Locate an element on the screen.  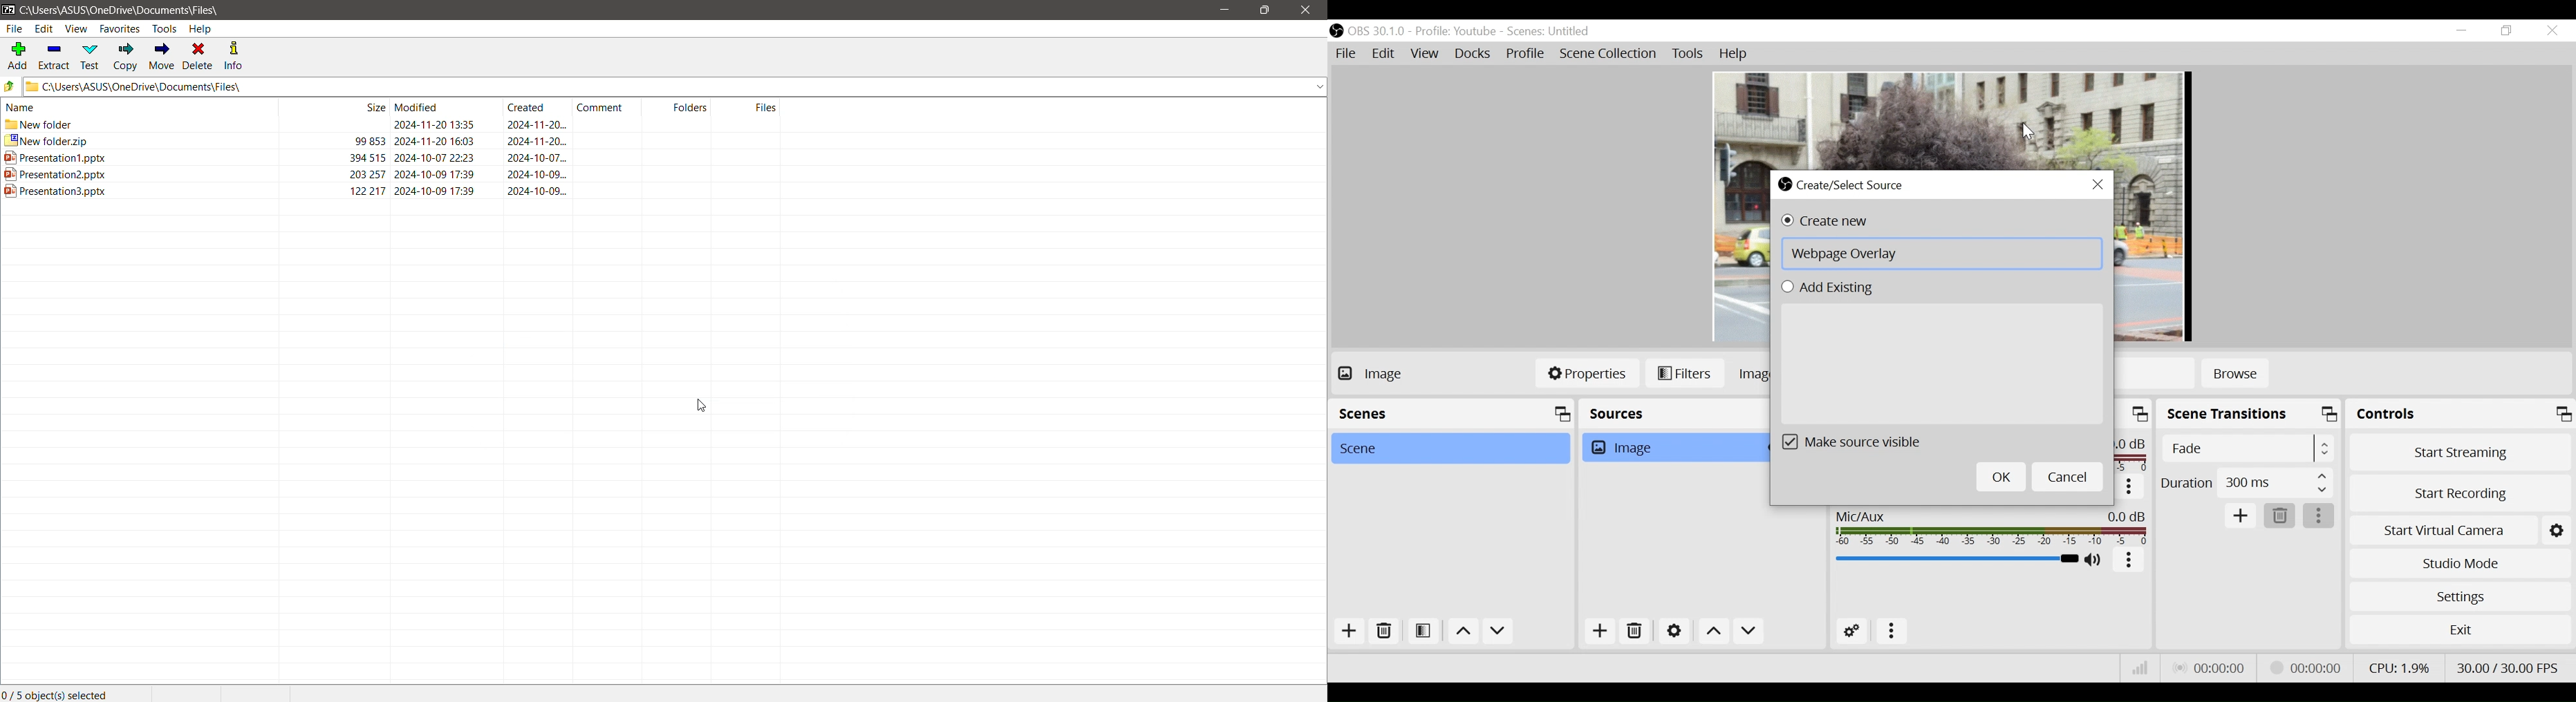
Scene Collection is located at coordinates (1608, 56).